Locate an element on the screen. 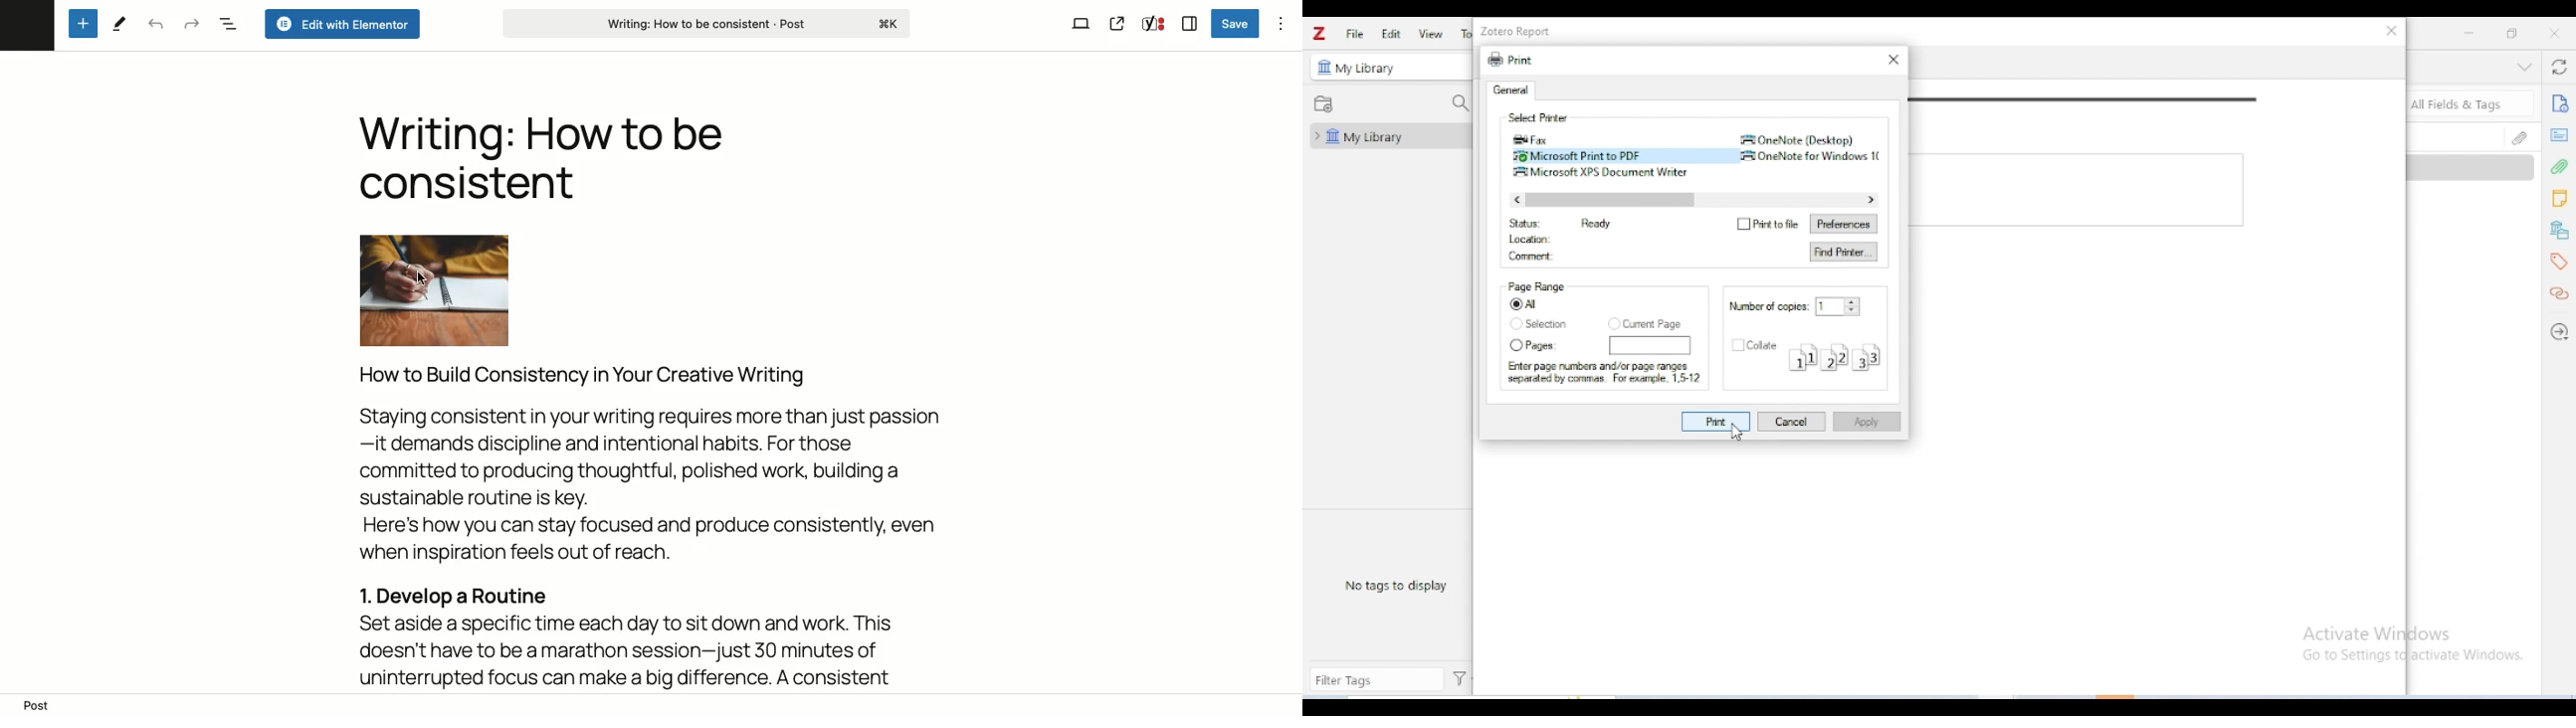 Image resolution: width=2576 pixels, height=728 pixels. tags is located at coordinates (2561, 263).